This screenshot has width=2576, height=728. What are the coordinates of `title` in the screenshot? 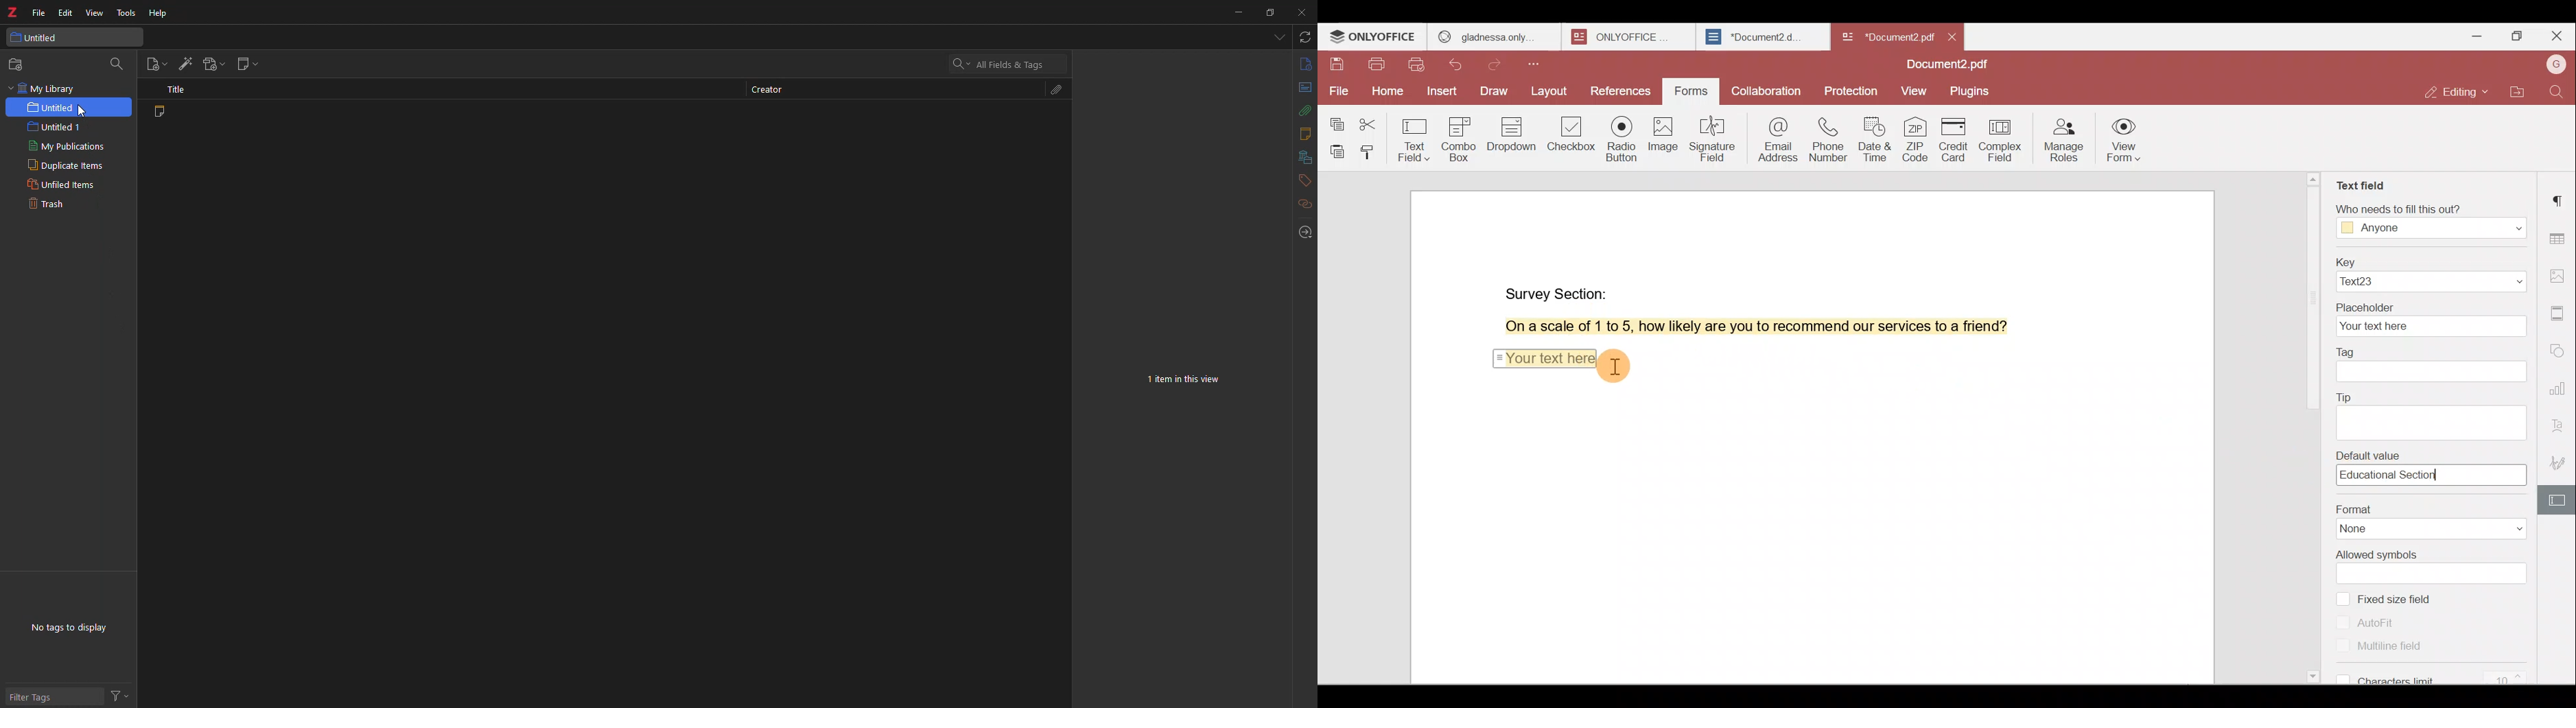 It's located at (176, 89).